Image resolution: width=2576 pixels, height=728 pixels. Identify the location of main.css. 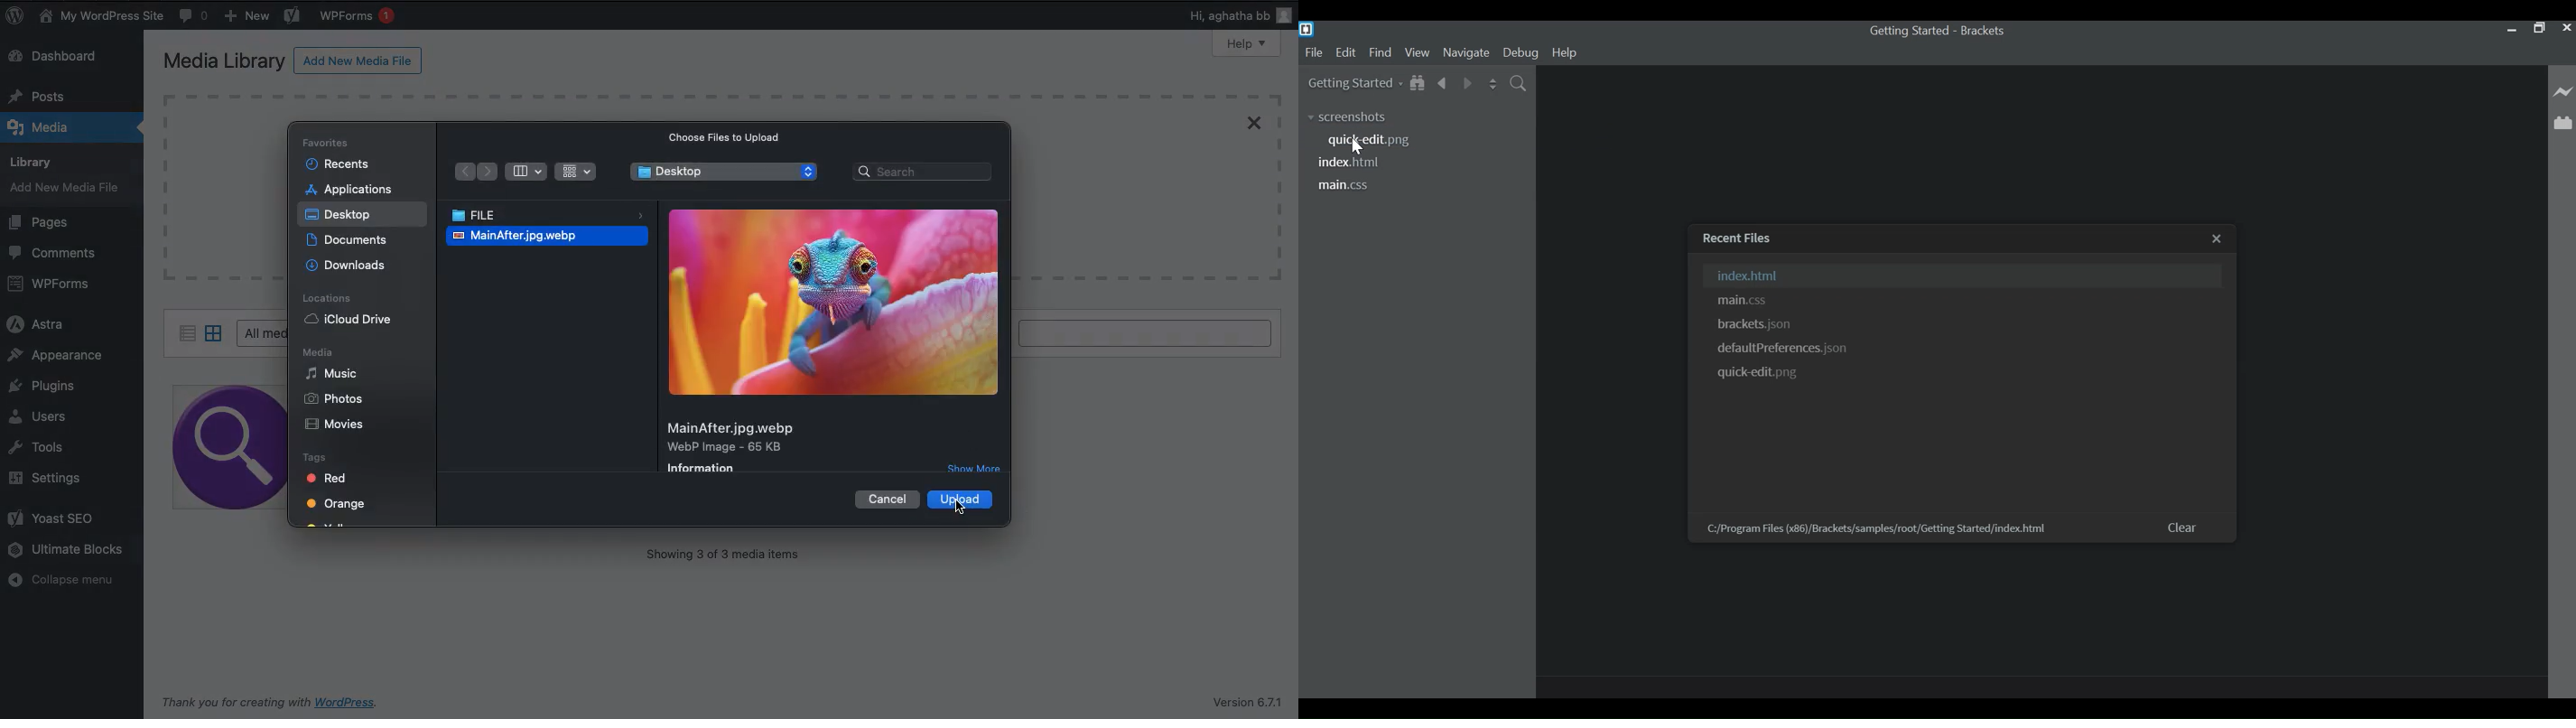
(1344, 186).